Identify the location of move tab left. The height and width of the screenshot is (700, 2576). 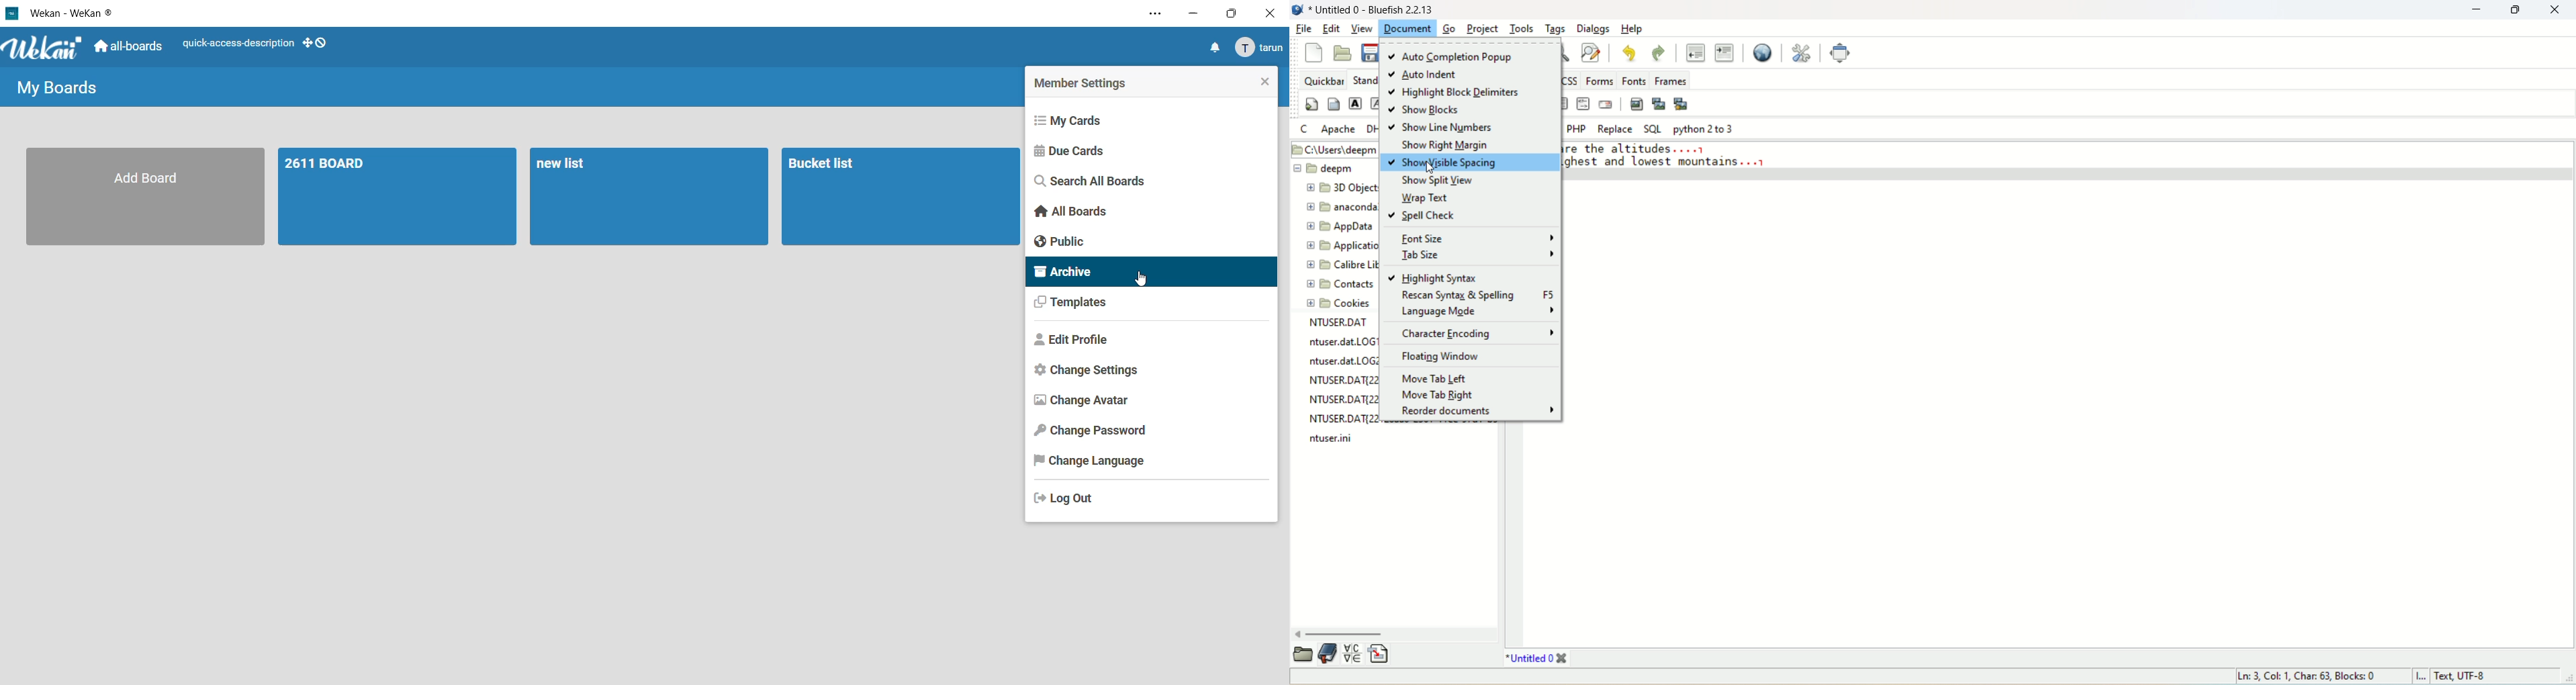
(1435, 379).